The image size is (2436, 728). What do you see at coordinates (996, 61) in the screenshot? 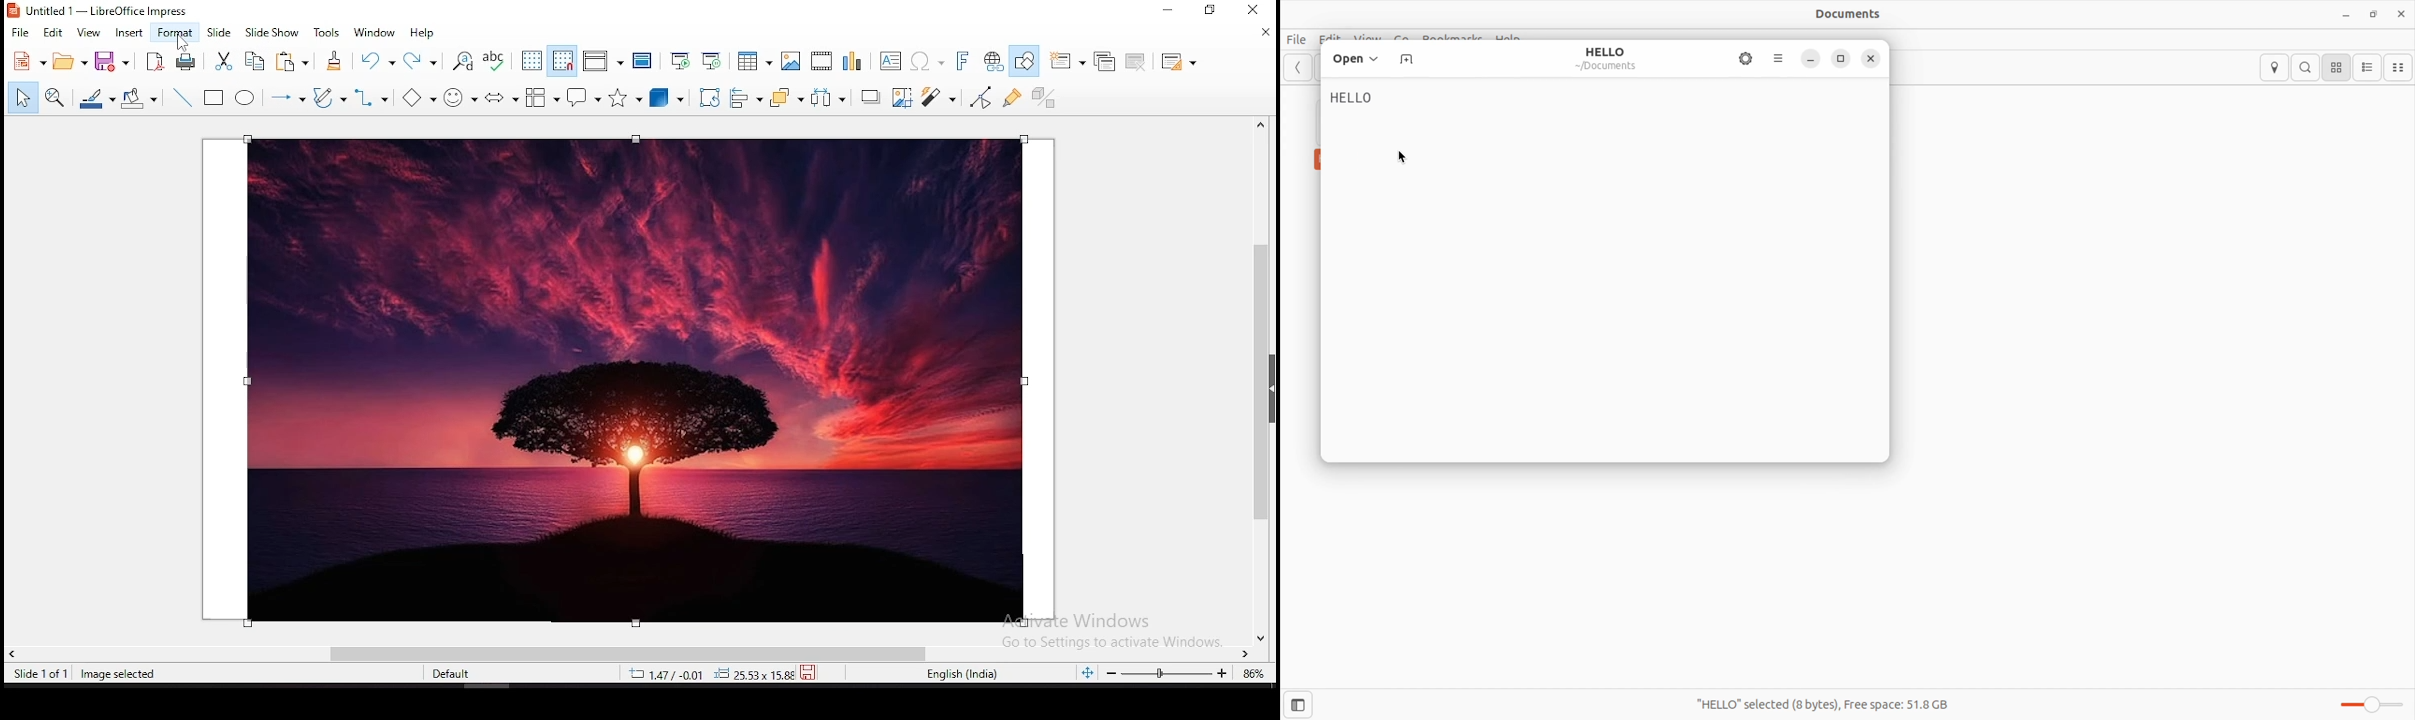
I see `insert hyperlink` at bounding box center [996, 61].